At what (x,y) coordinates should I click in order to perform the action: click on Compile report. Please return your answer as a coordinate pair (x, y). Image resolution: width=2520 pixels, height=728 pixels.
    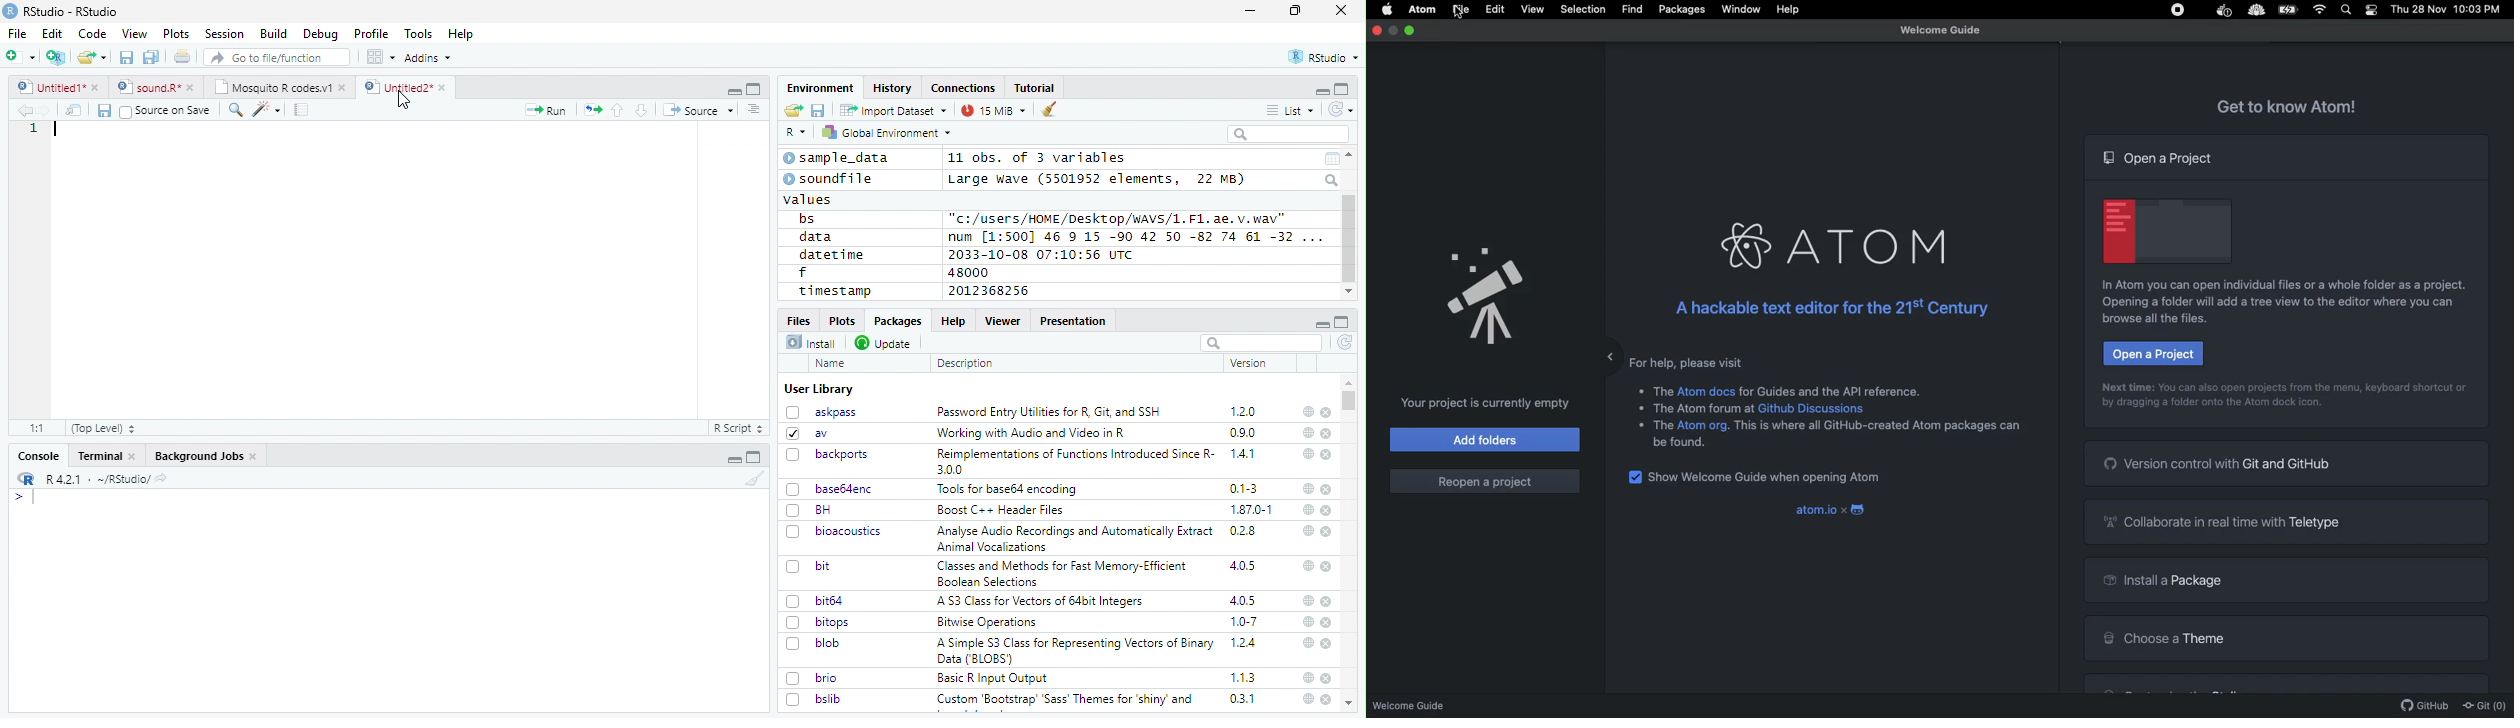
    Looking at the image, I should click on (302, 110).